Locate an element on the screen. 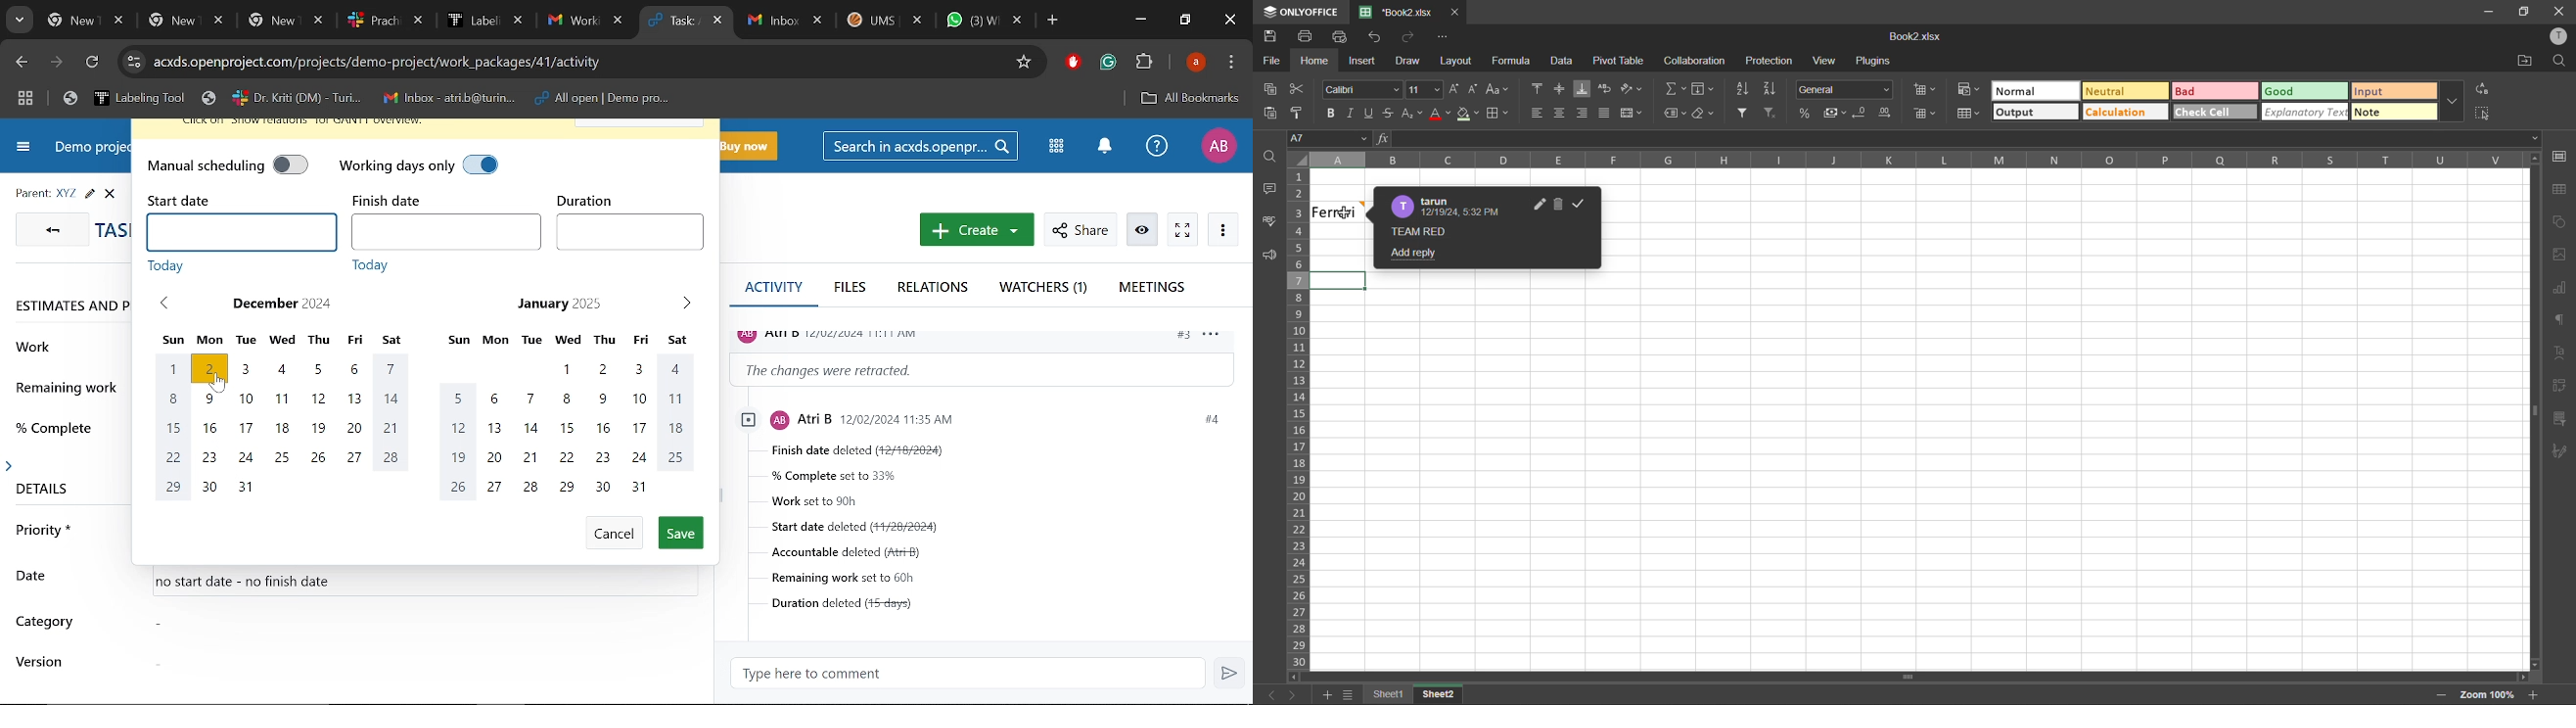 This screenshot has width=2576, height=728. neutral is located at coordinates (2125, 92).